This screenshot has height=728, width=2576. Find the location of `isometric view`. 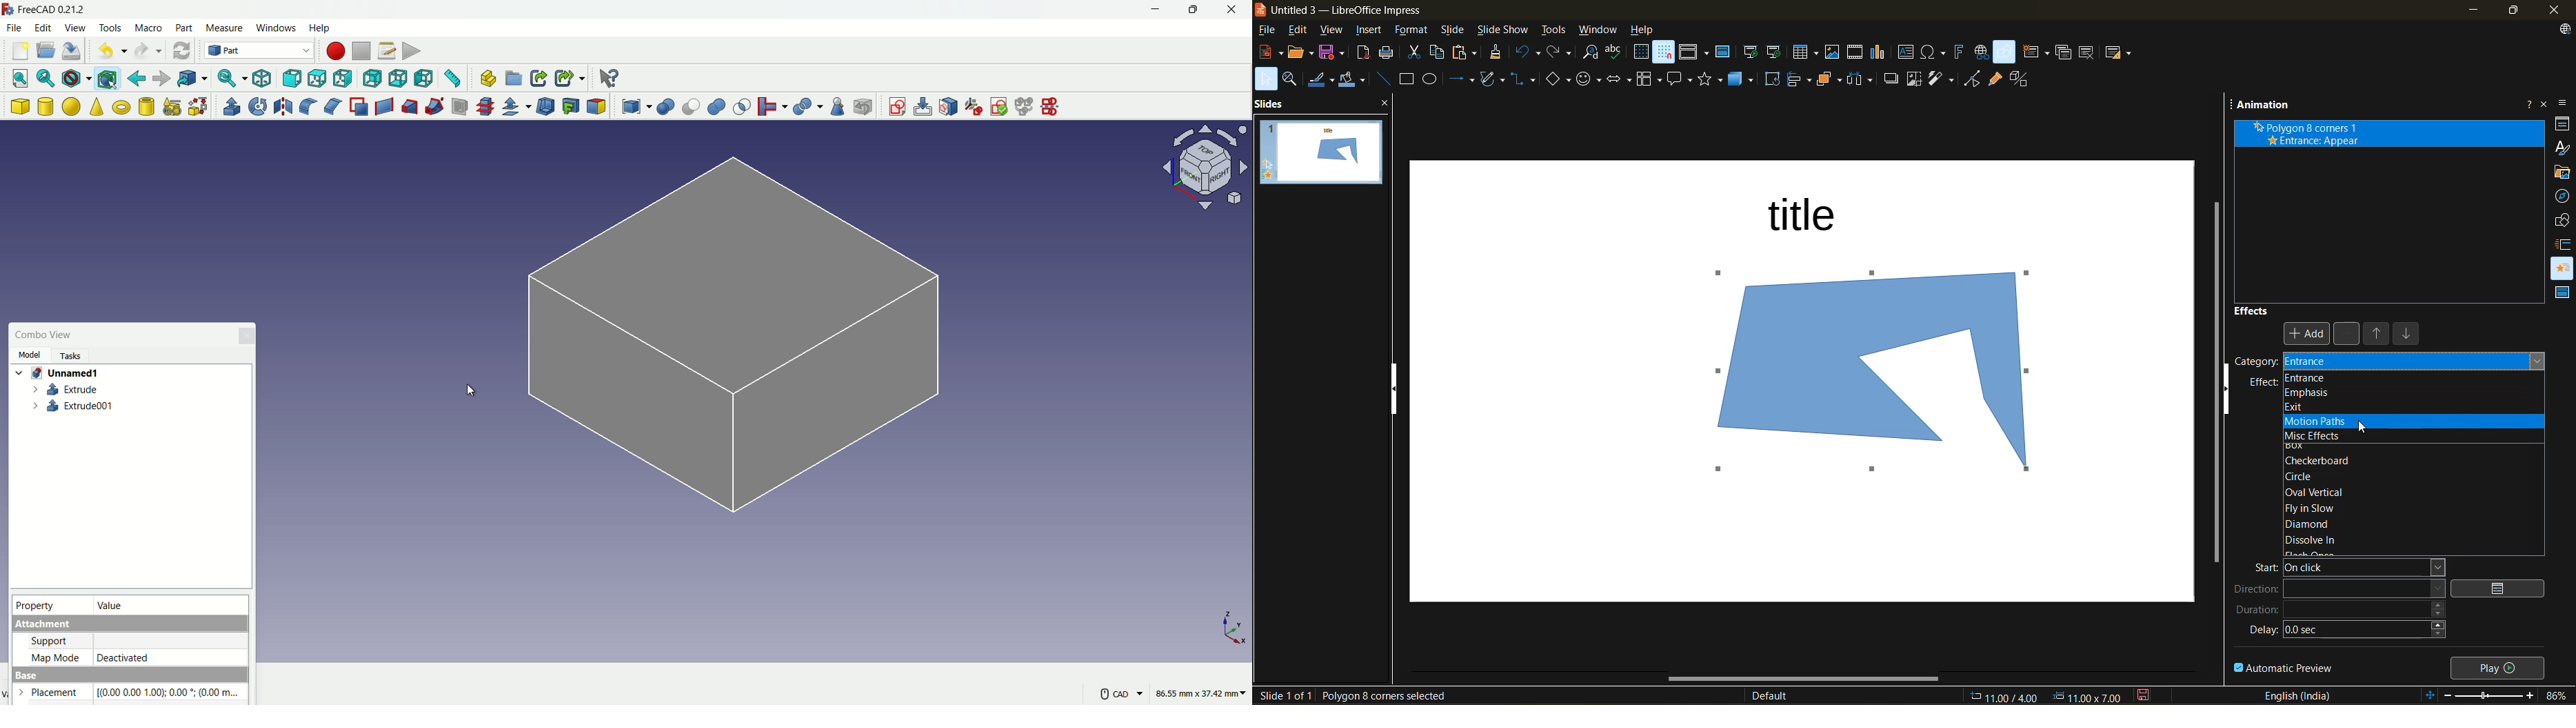

isometric view is located at coordinates (262, 79).